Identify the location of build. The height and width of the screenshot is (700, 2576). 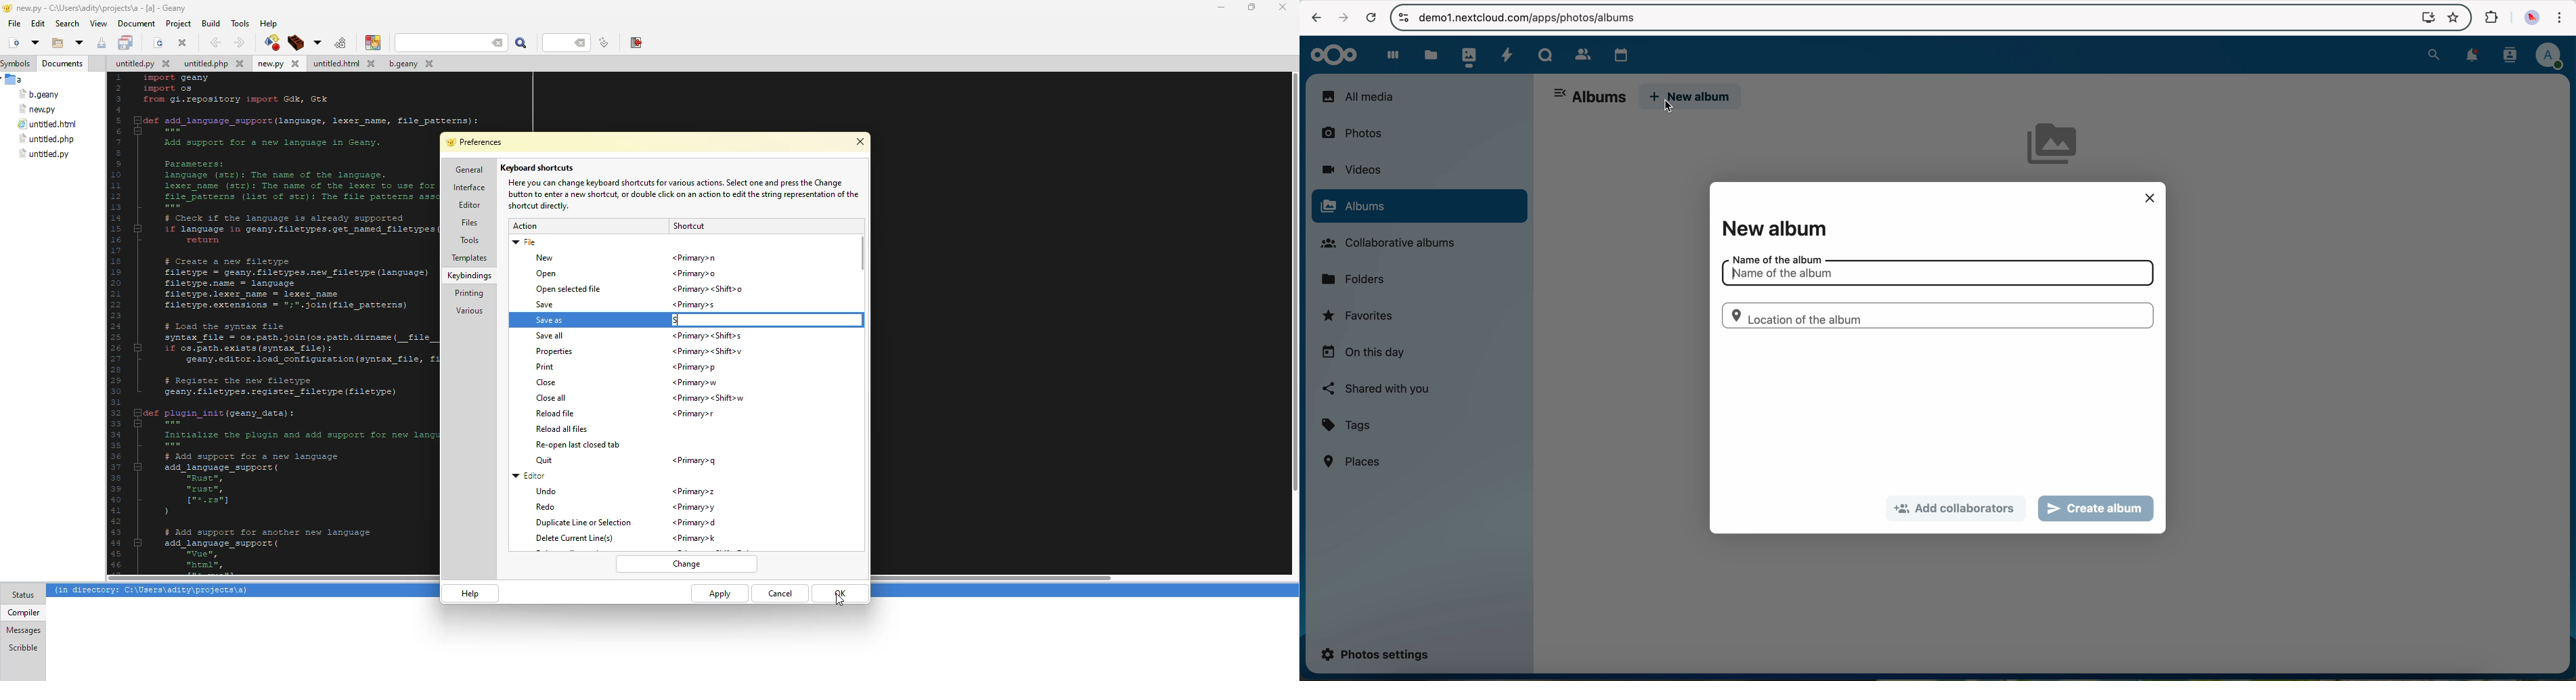
(294, 43).